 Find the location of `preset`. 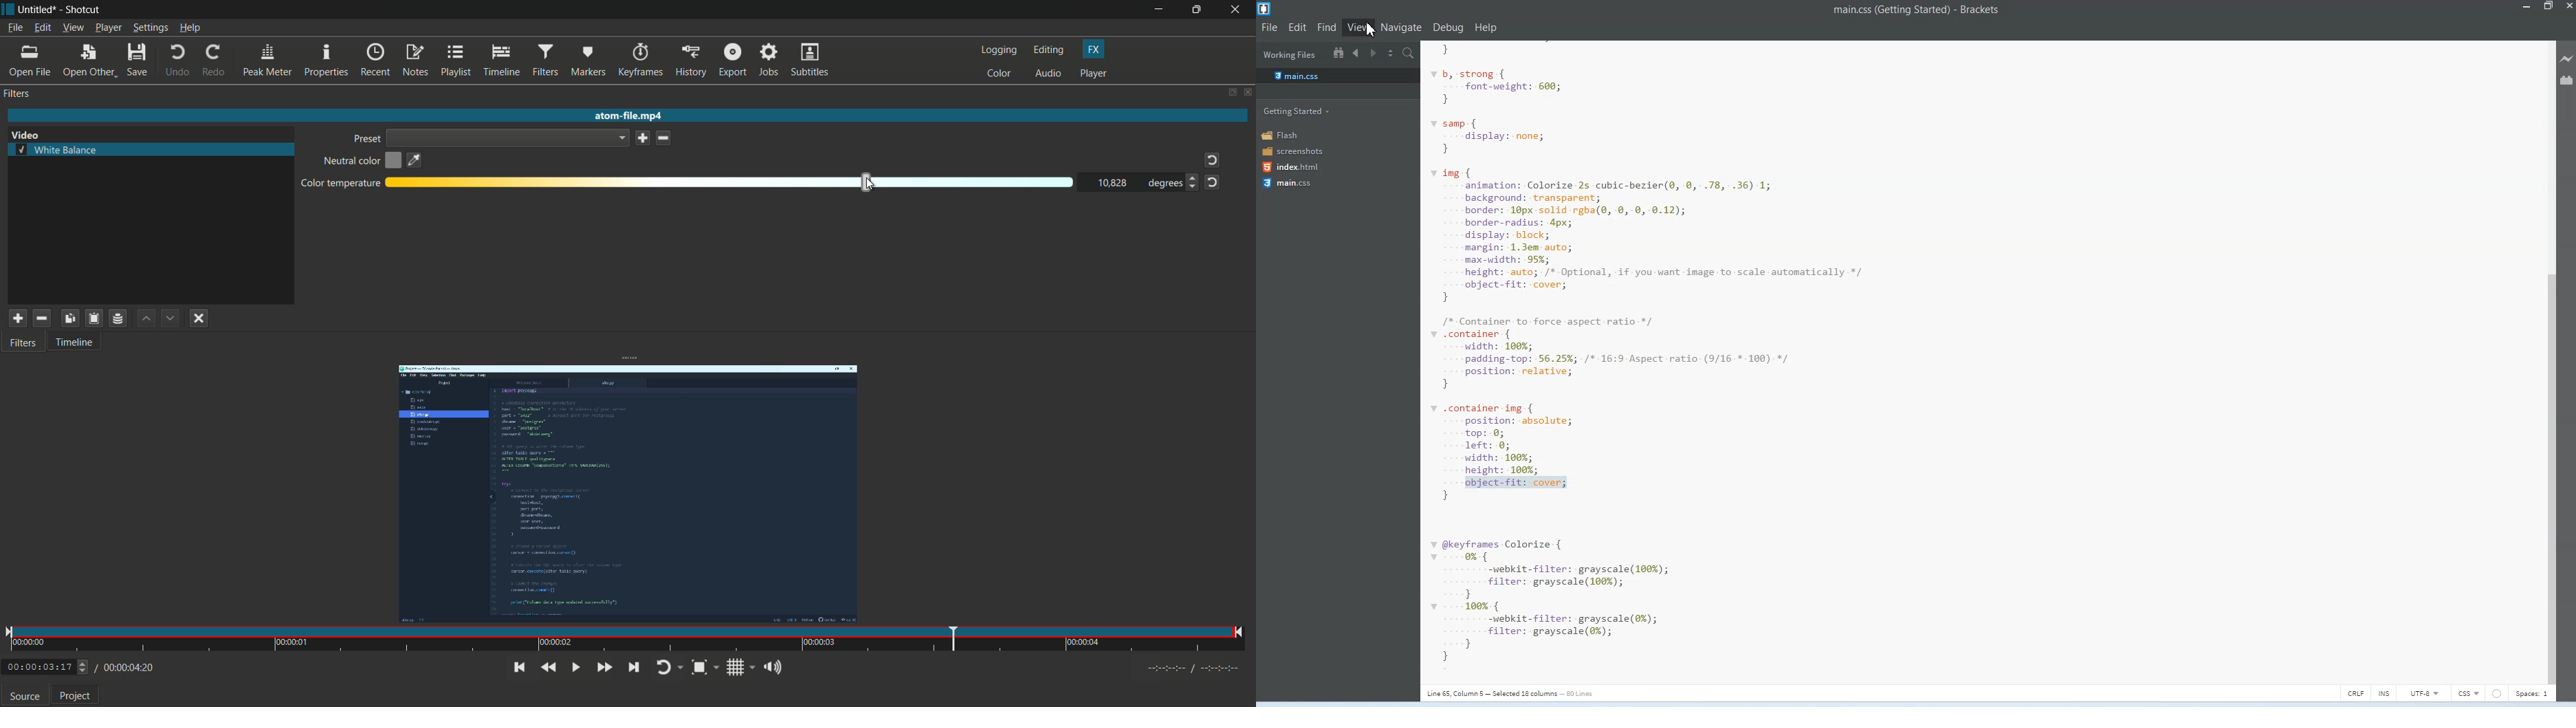

preset is located at coordinates (366, 139).